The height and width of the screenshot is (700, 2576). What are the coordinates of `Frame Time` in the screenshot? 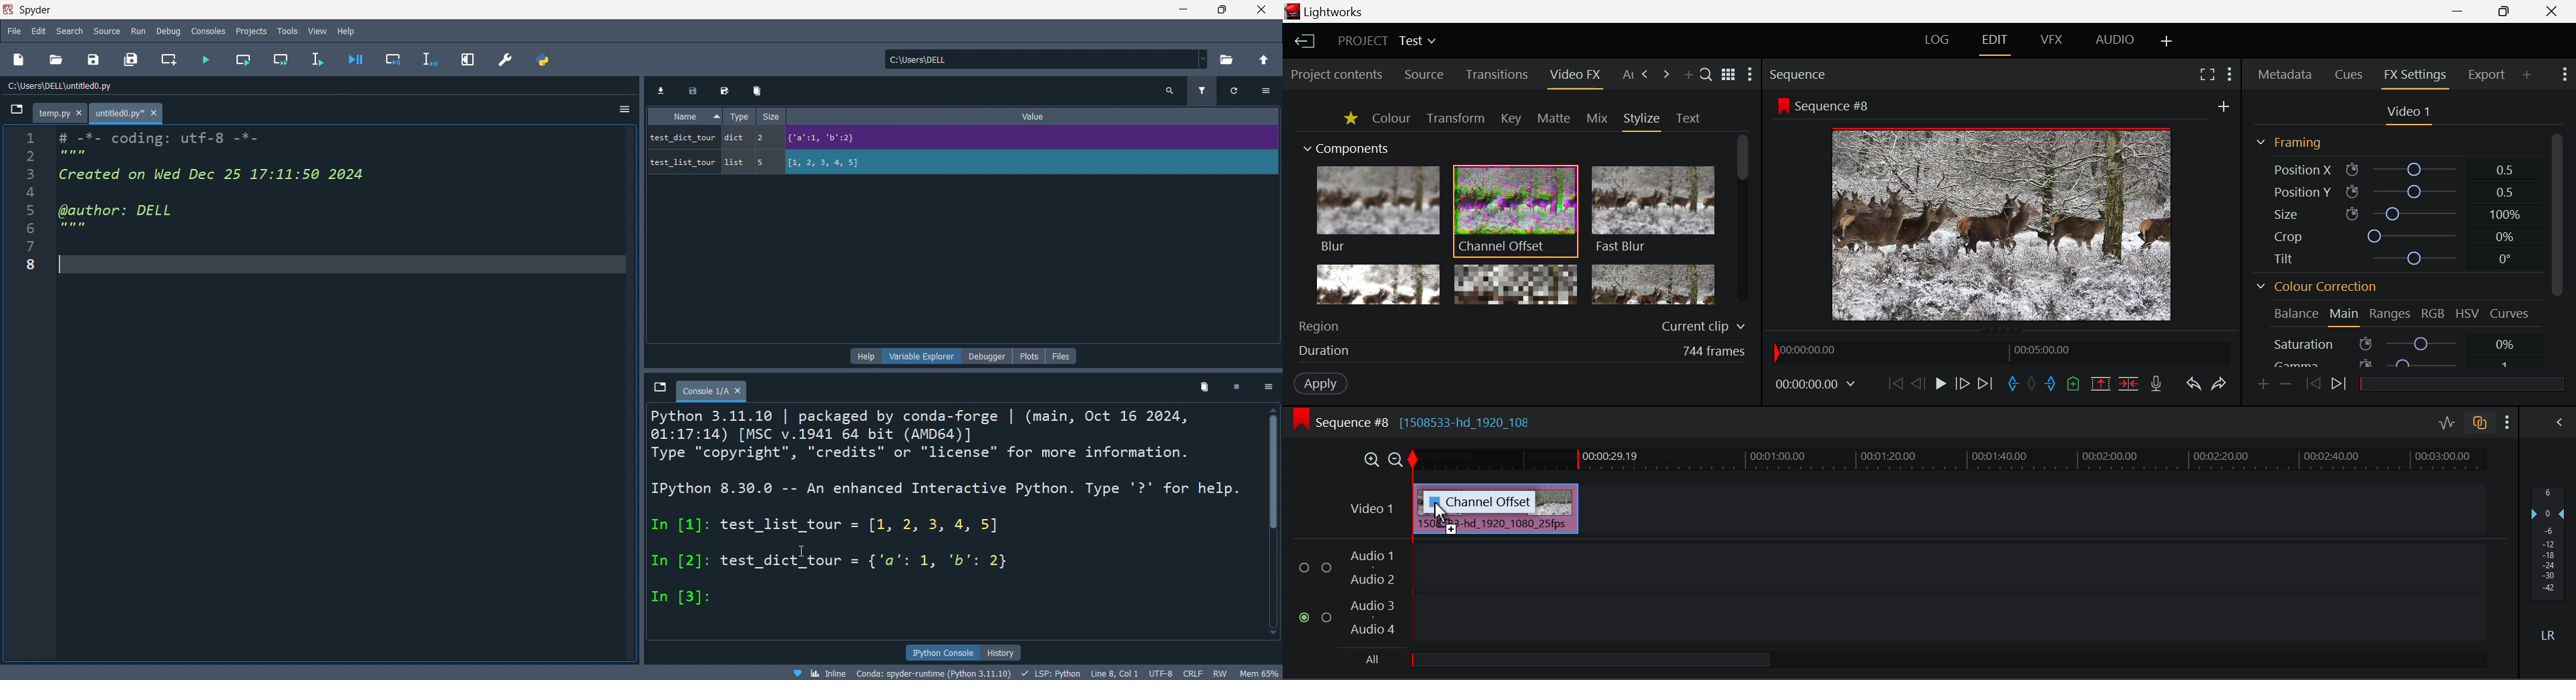 It's located at (1815, 386).